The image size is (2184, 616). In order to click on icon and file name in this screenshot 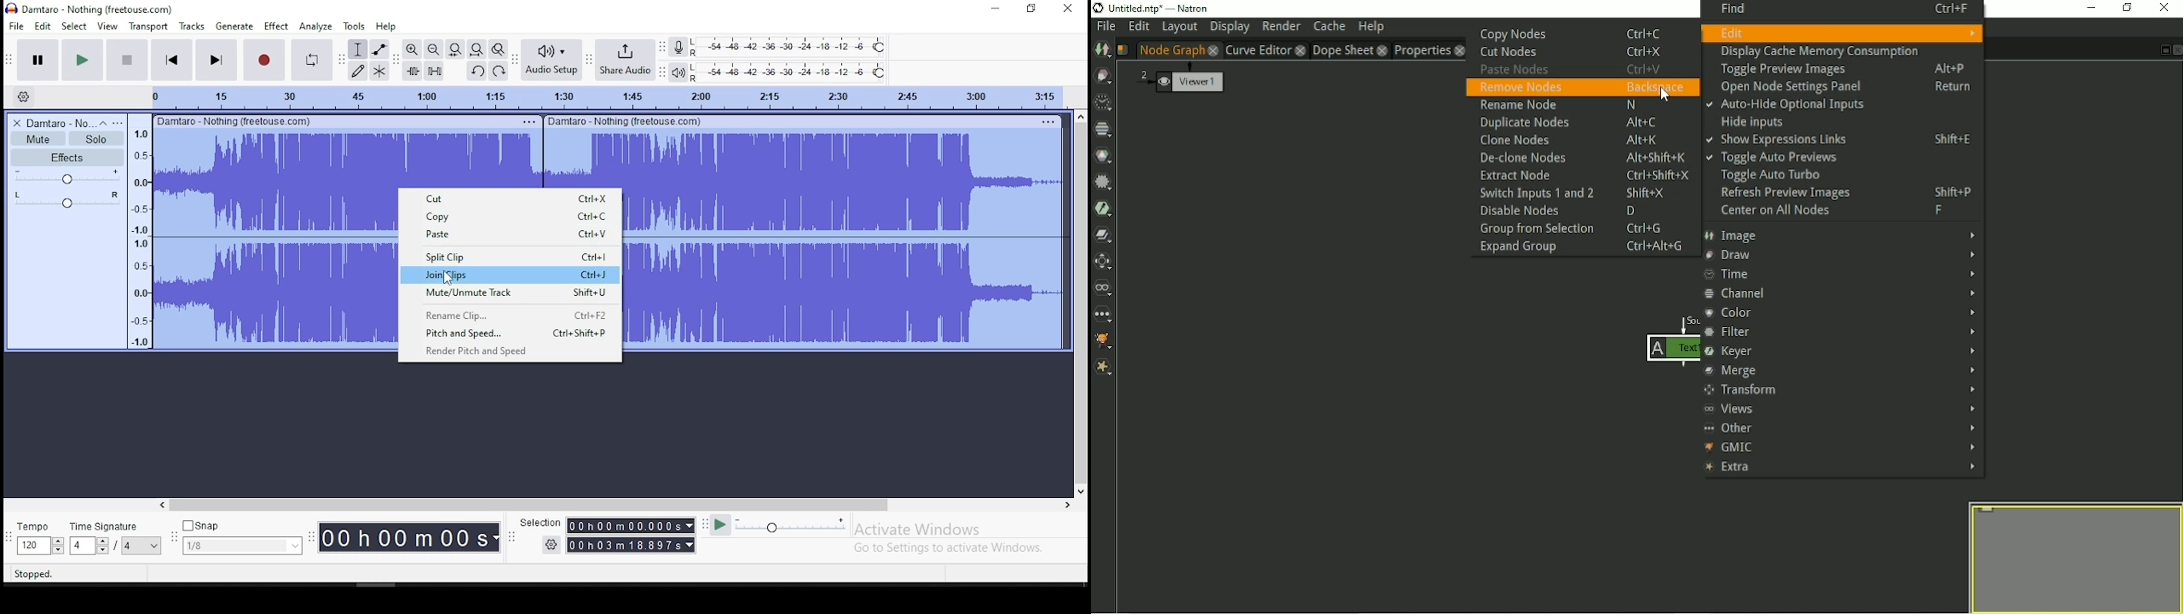, I will do `click(91, 9)`.